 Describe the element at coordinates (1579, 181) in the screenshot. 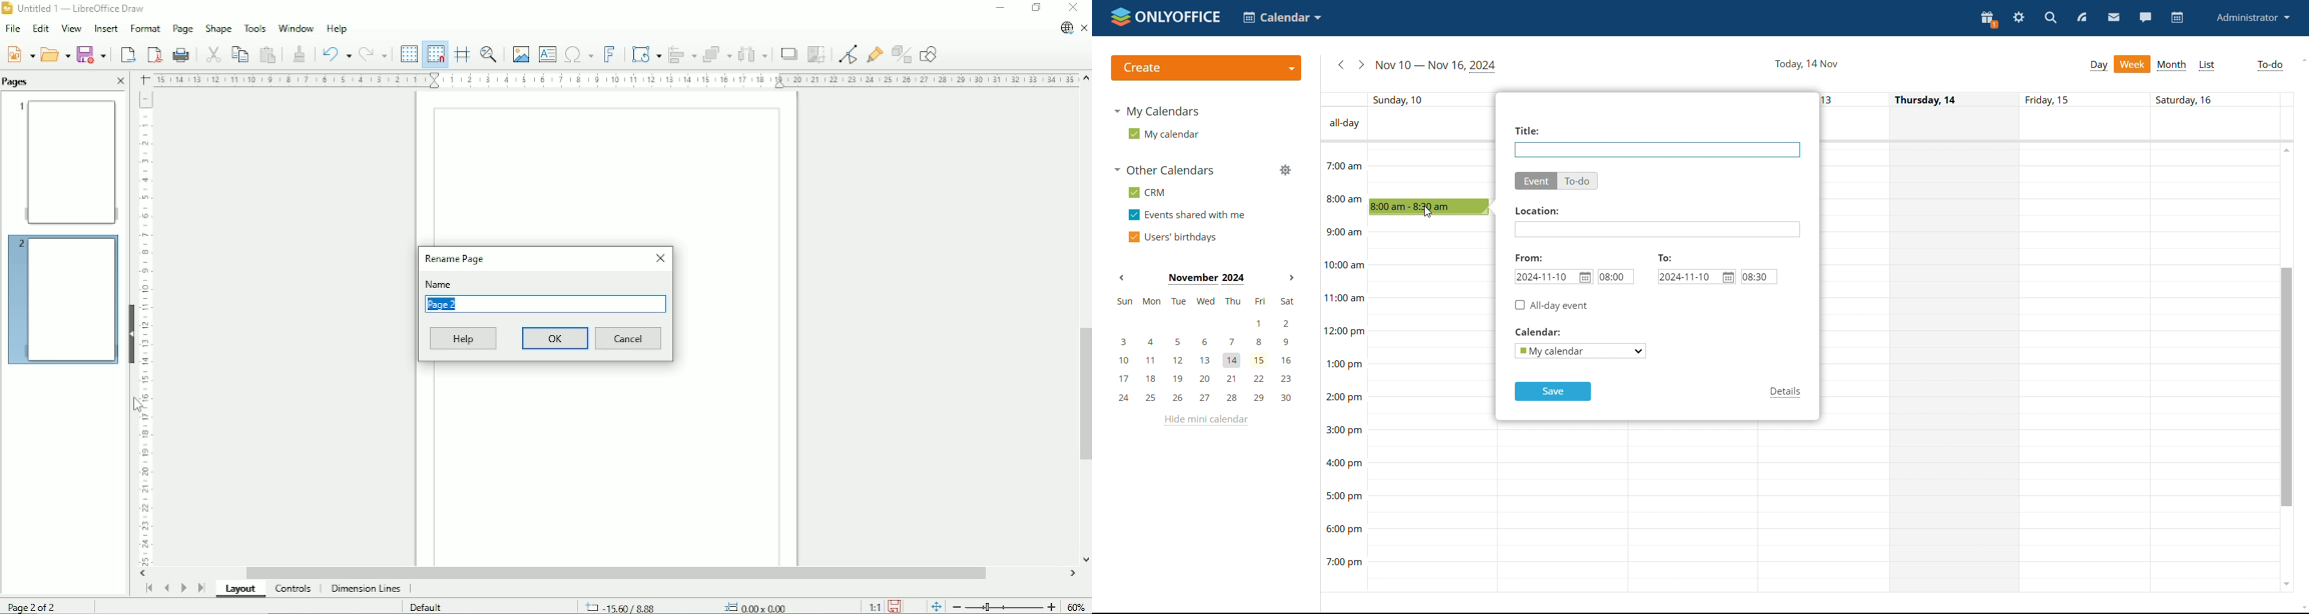

I see `to-do` at that location.